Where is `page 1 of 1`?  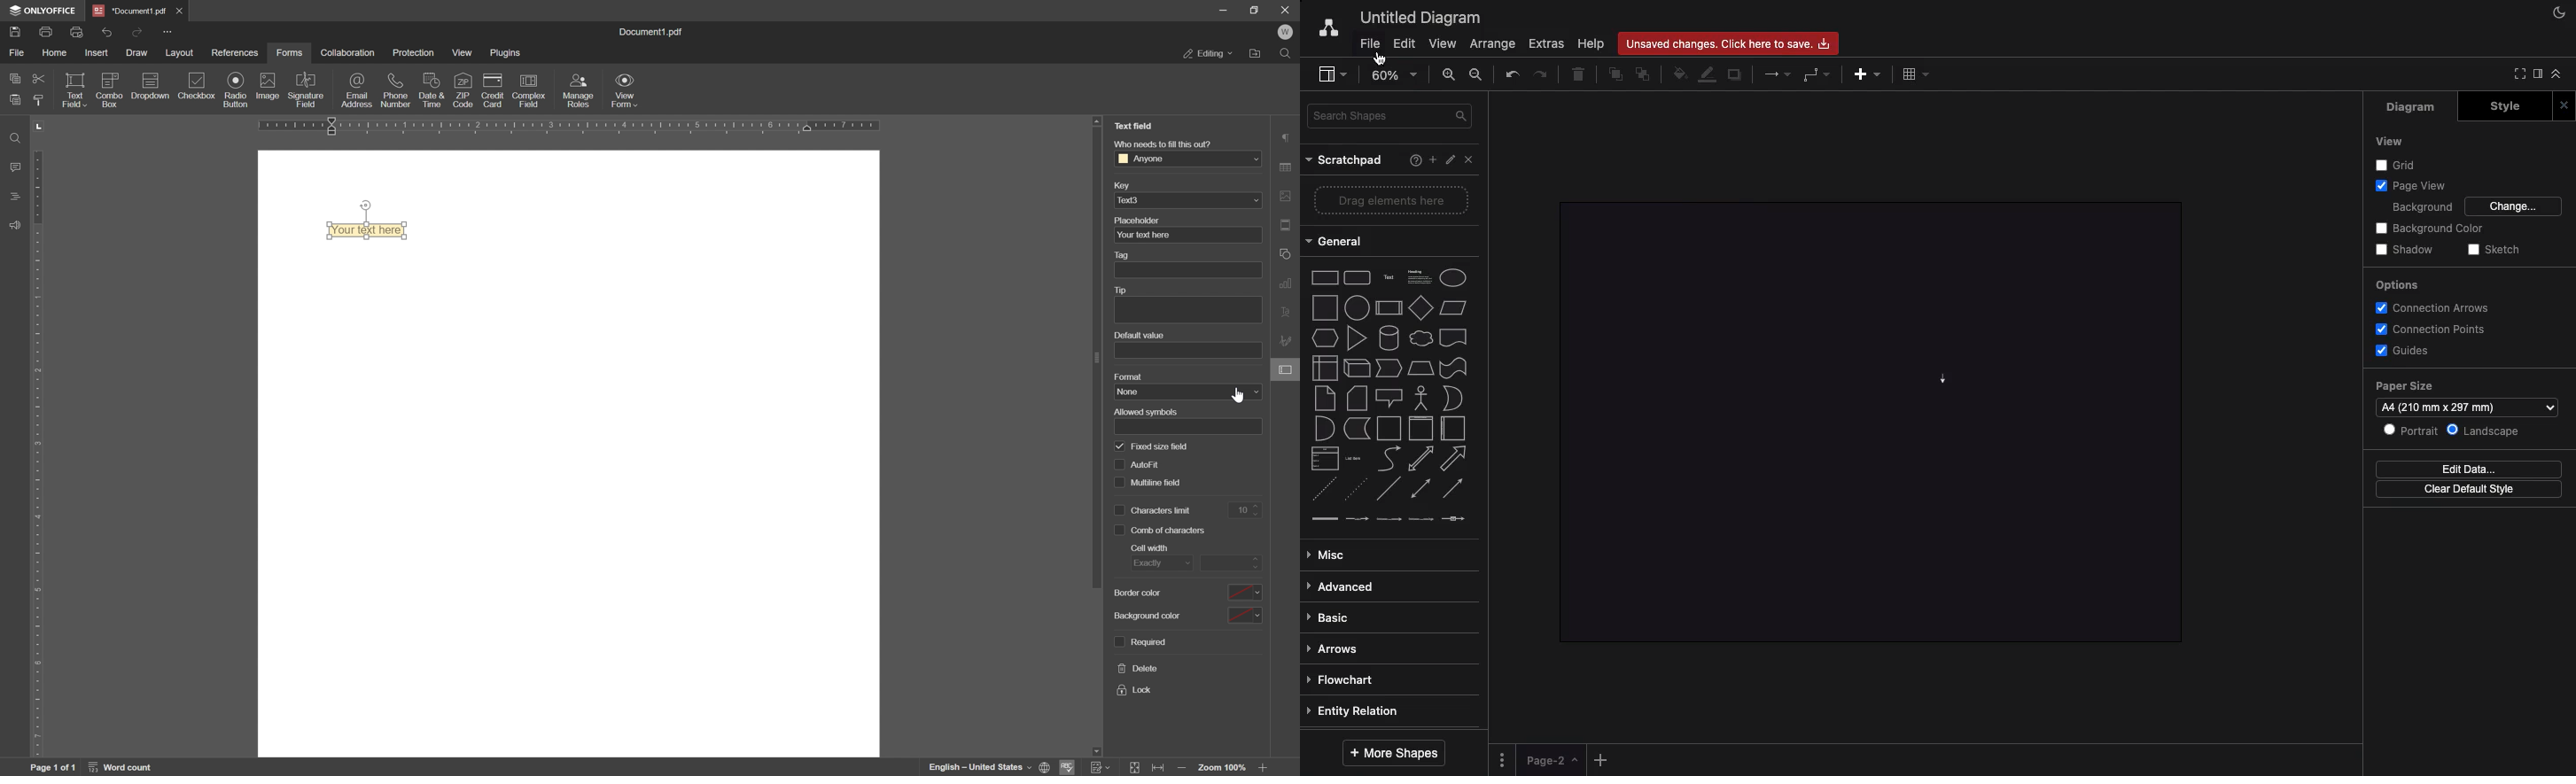 page 1 of 1 is located at coordinates (54, 768).